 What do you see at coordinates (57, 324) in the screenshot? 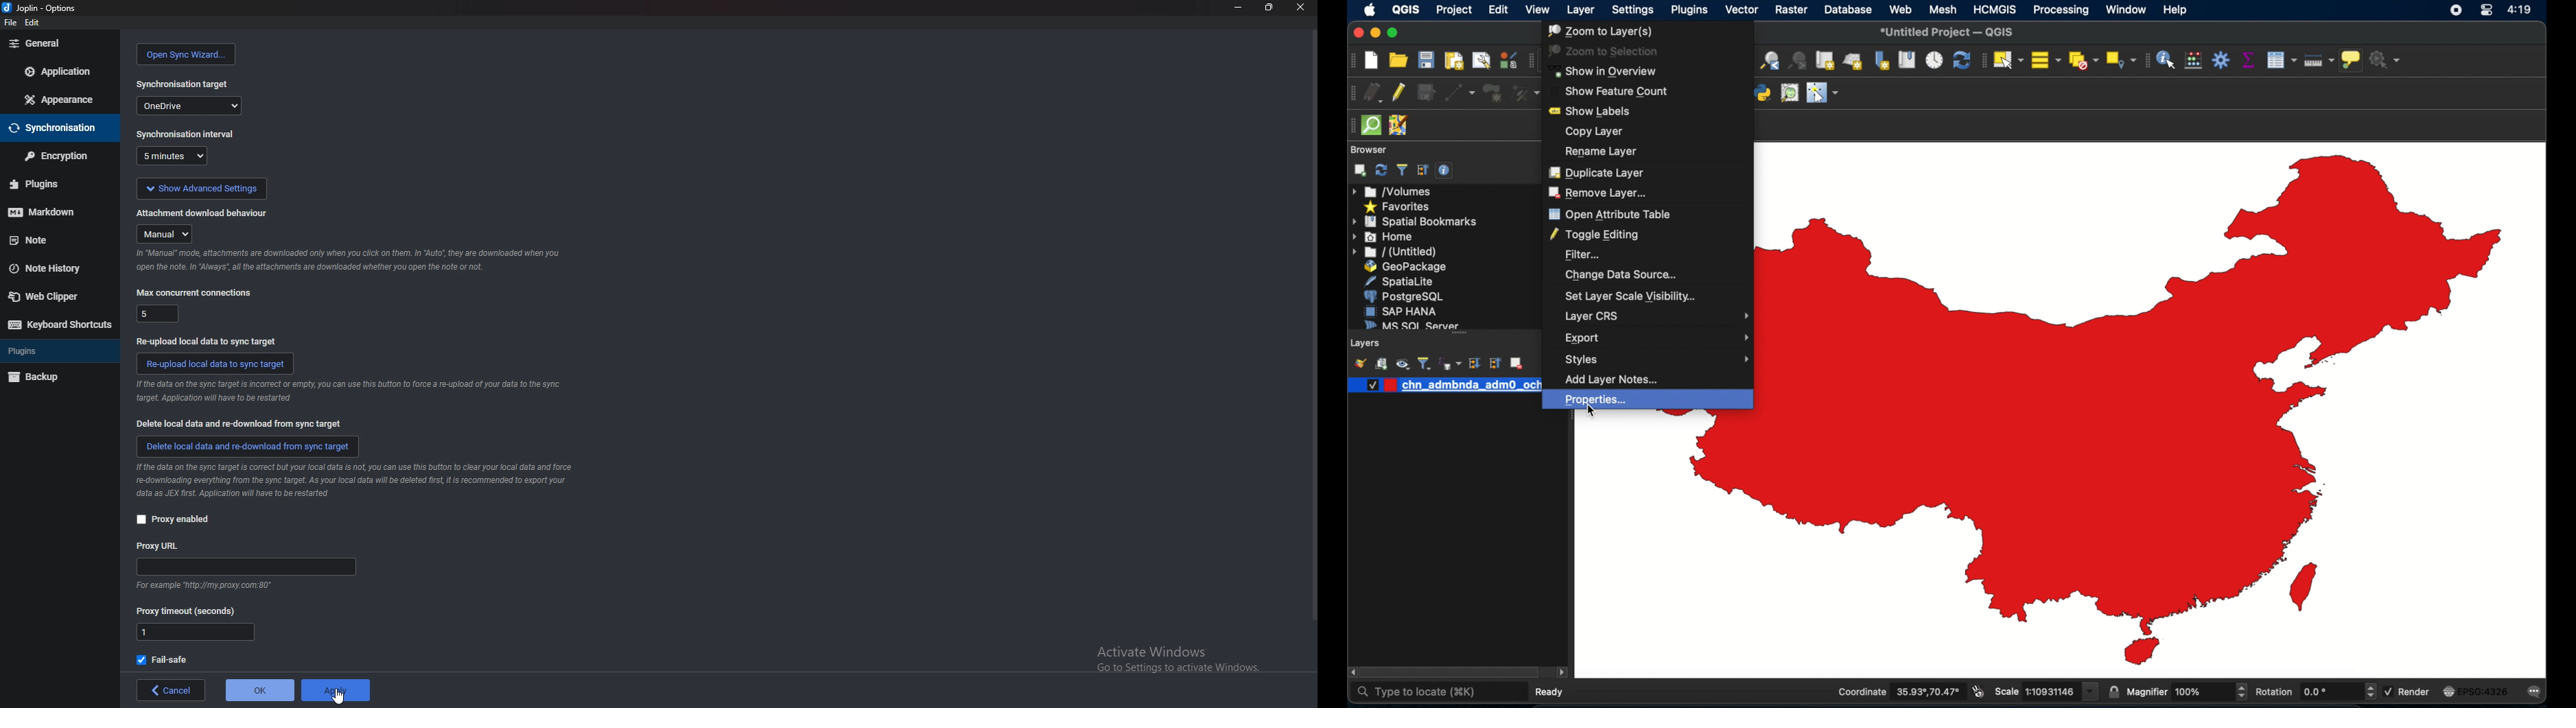
I see `keyboard shortcuts` at bounding box center [57, 324].